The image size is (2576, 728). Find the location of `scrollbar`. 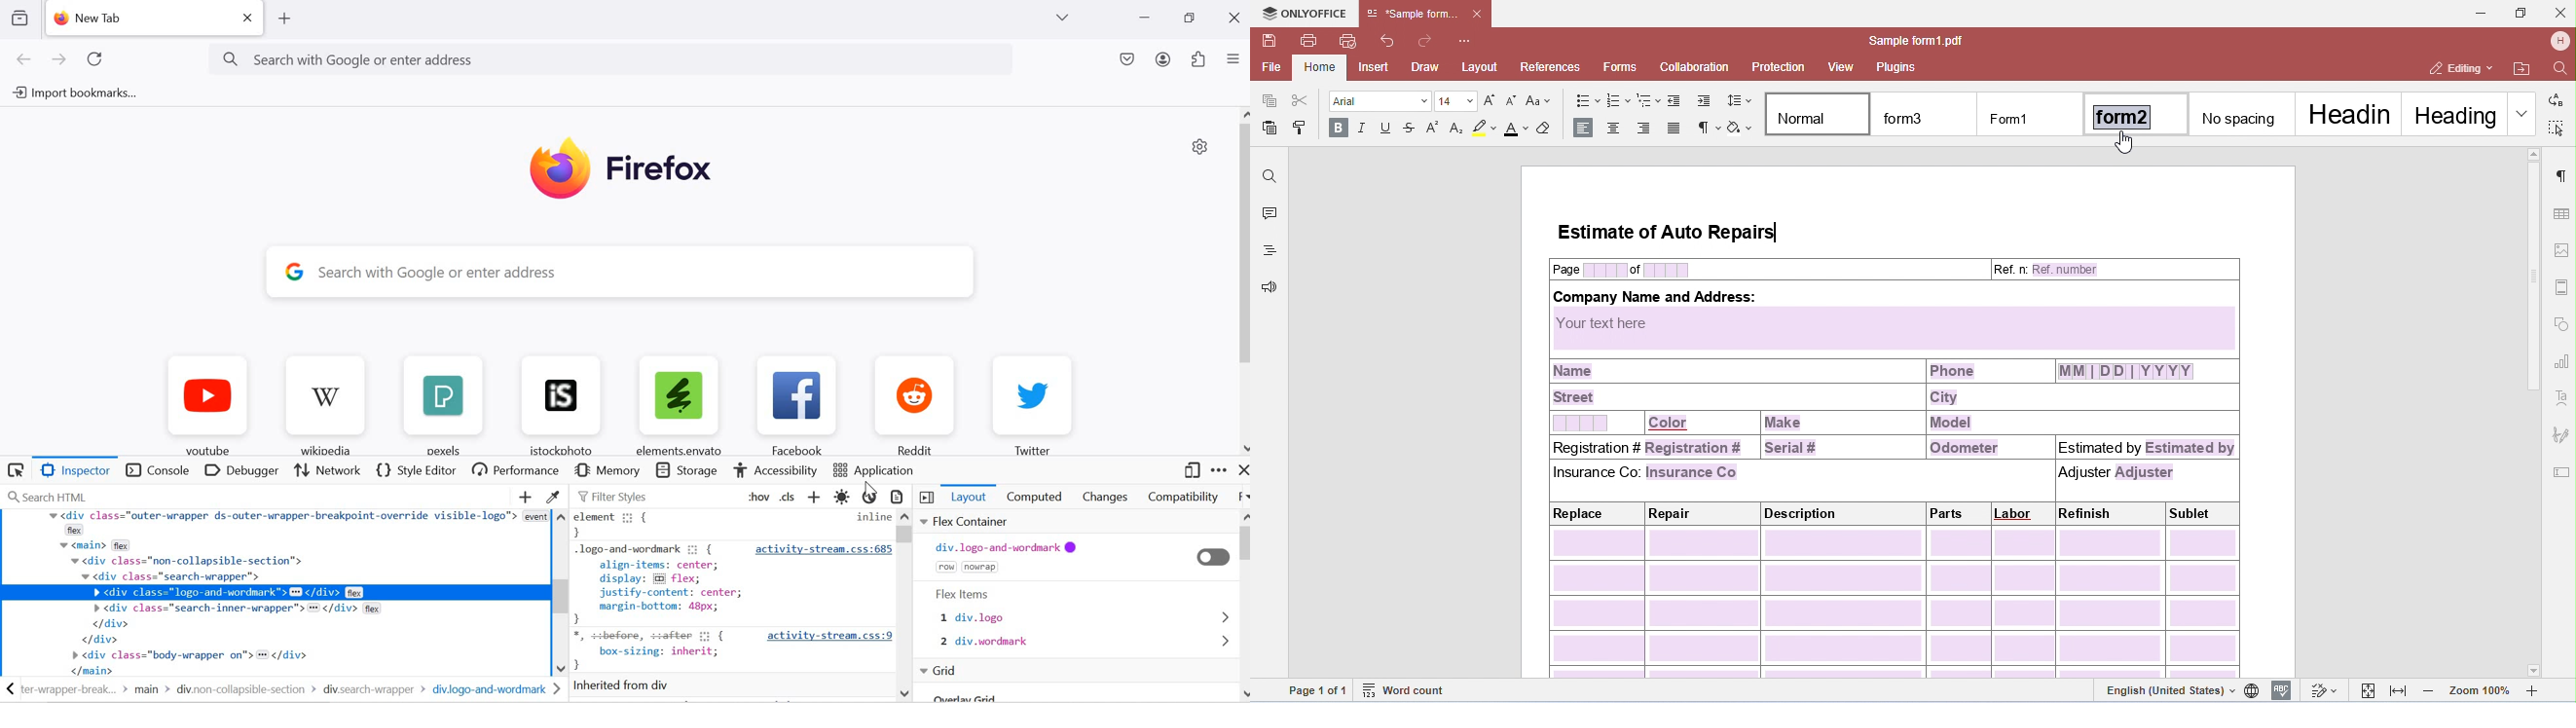

scrollbar is located at coordinates (560, 596).